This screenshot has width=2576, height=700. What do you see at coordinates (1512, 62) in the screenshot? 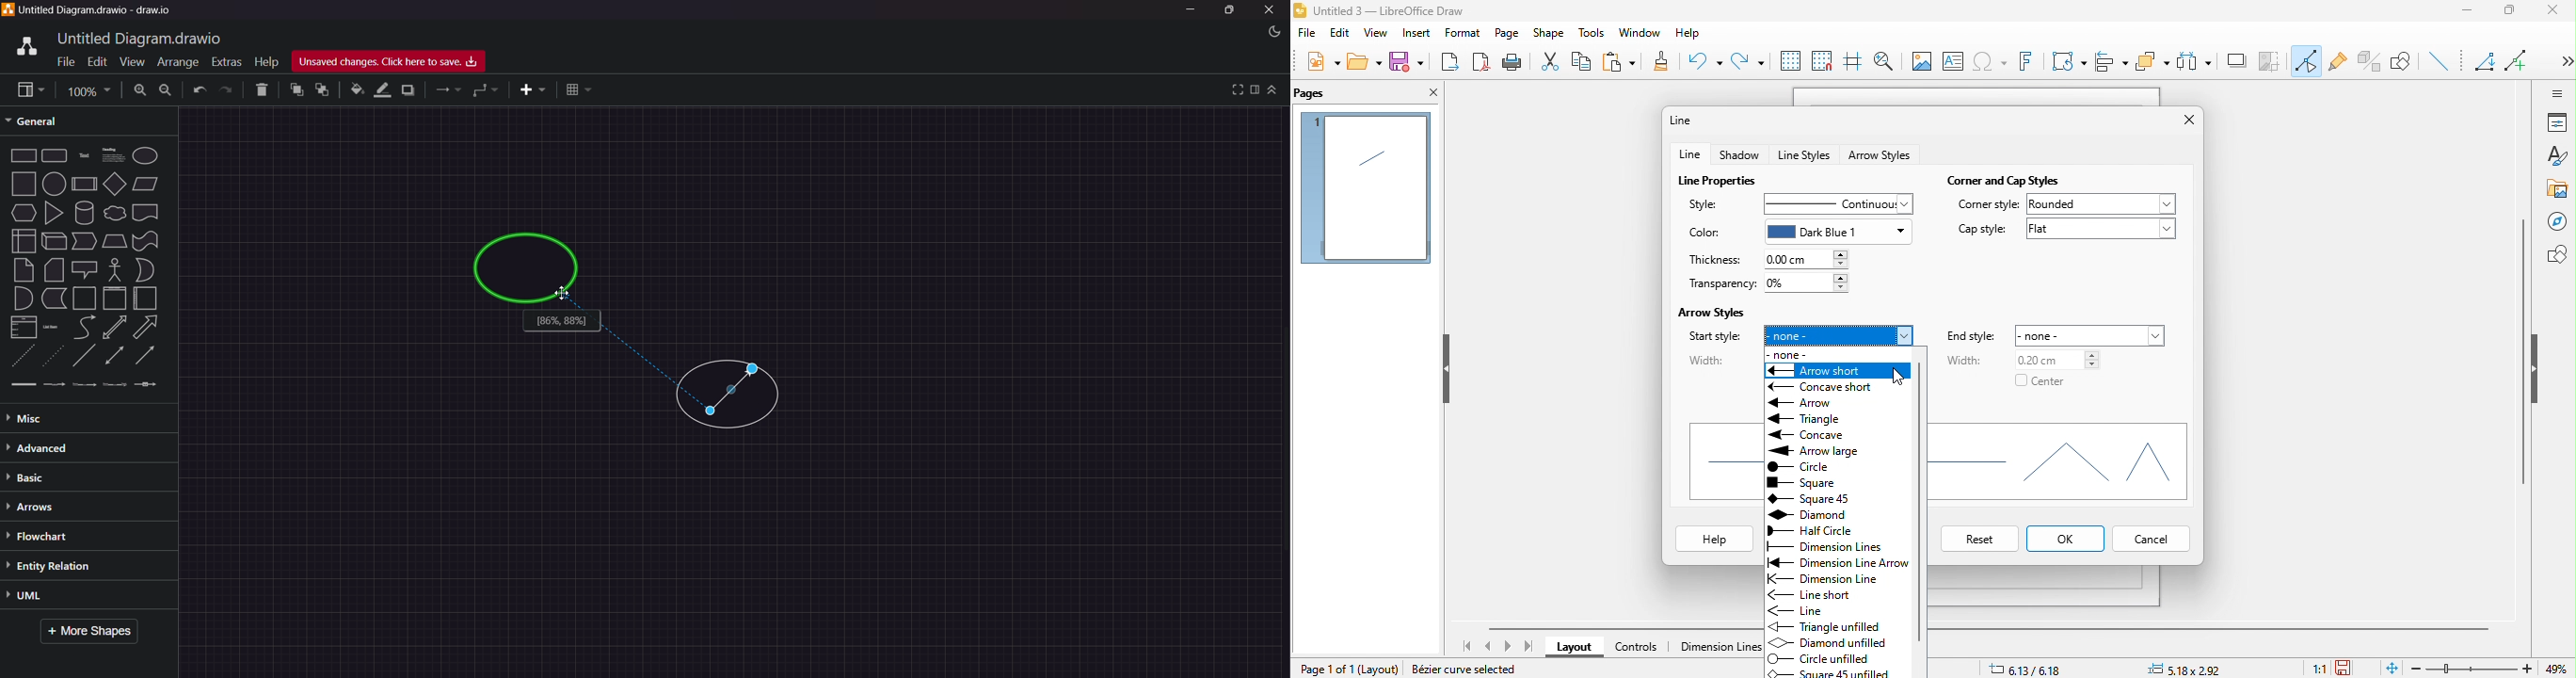
I see `print` at bounding box center [1512, 62].